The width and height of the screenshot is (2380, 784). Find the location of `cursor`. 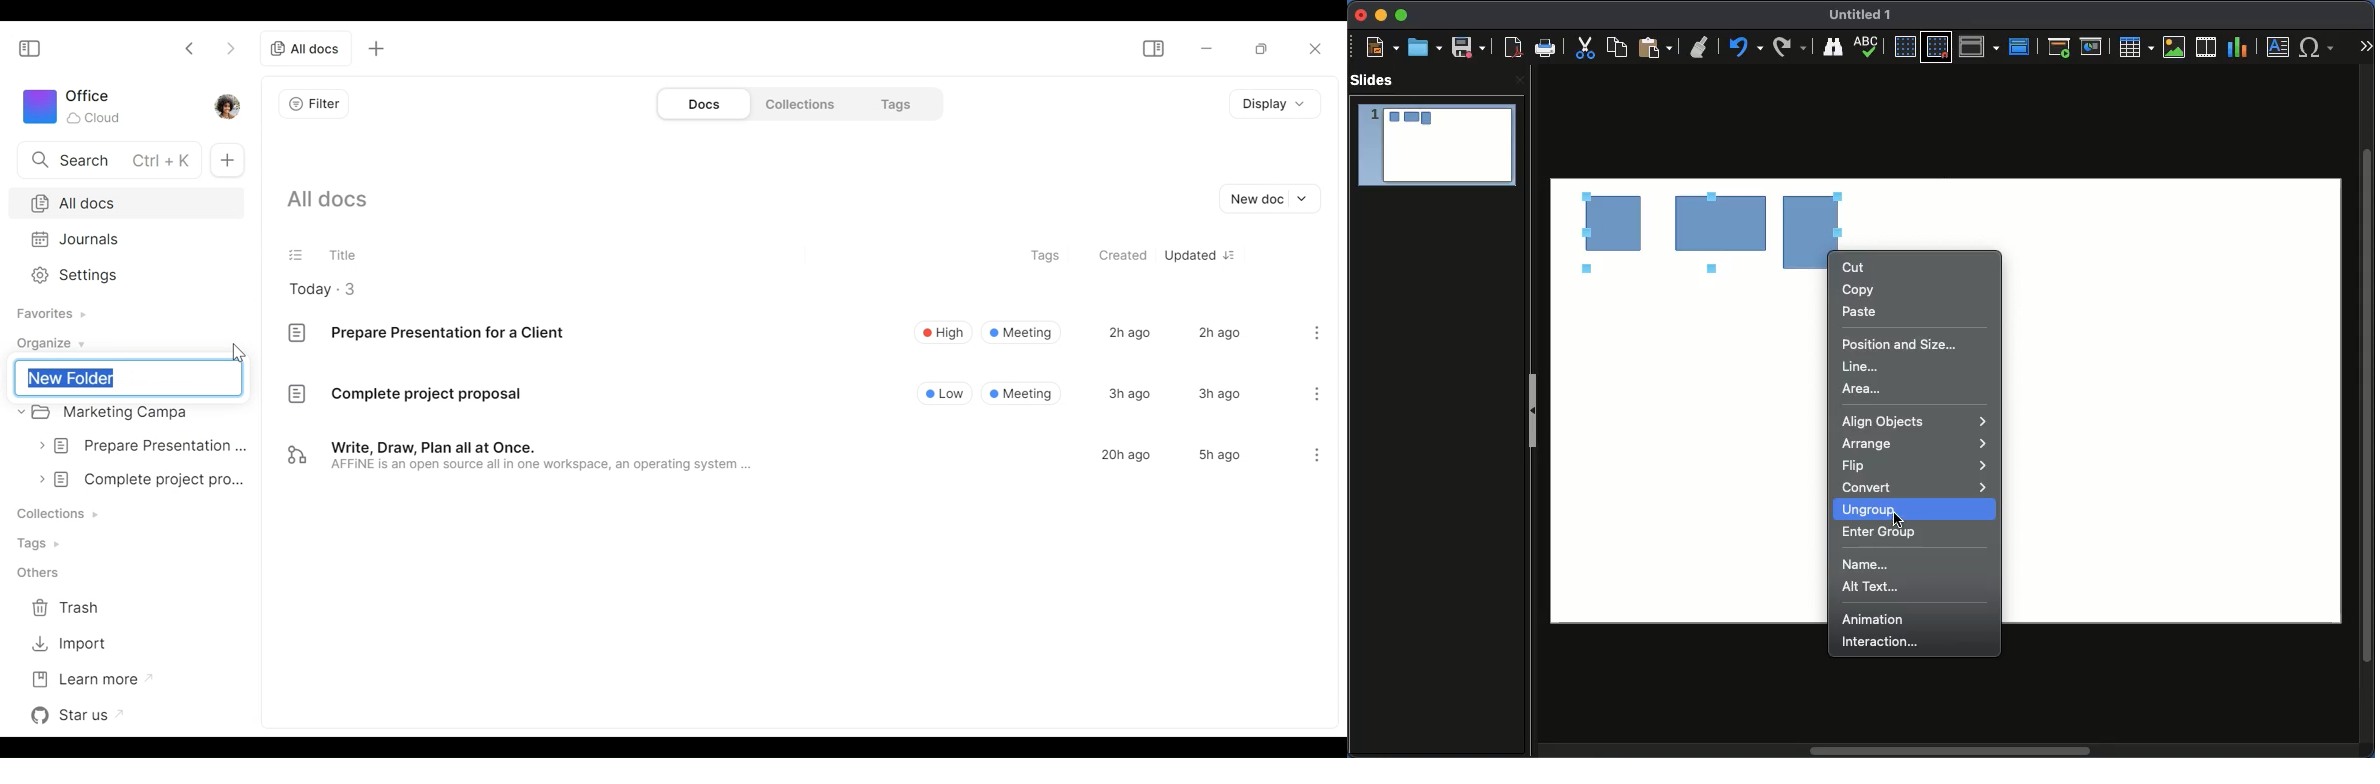

cursor is located at coordinates (1900, 517).